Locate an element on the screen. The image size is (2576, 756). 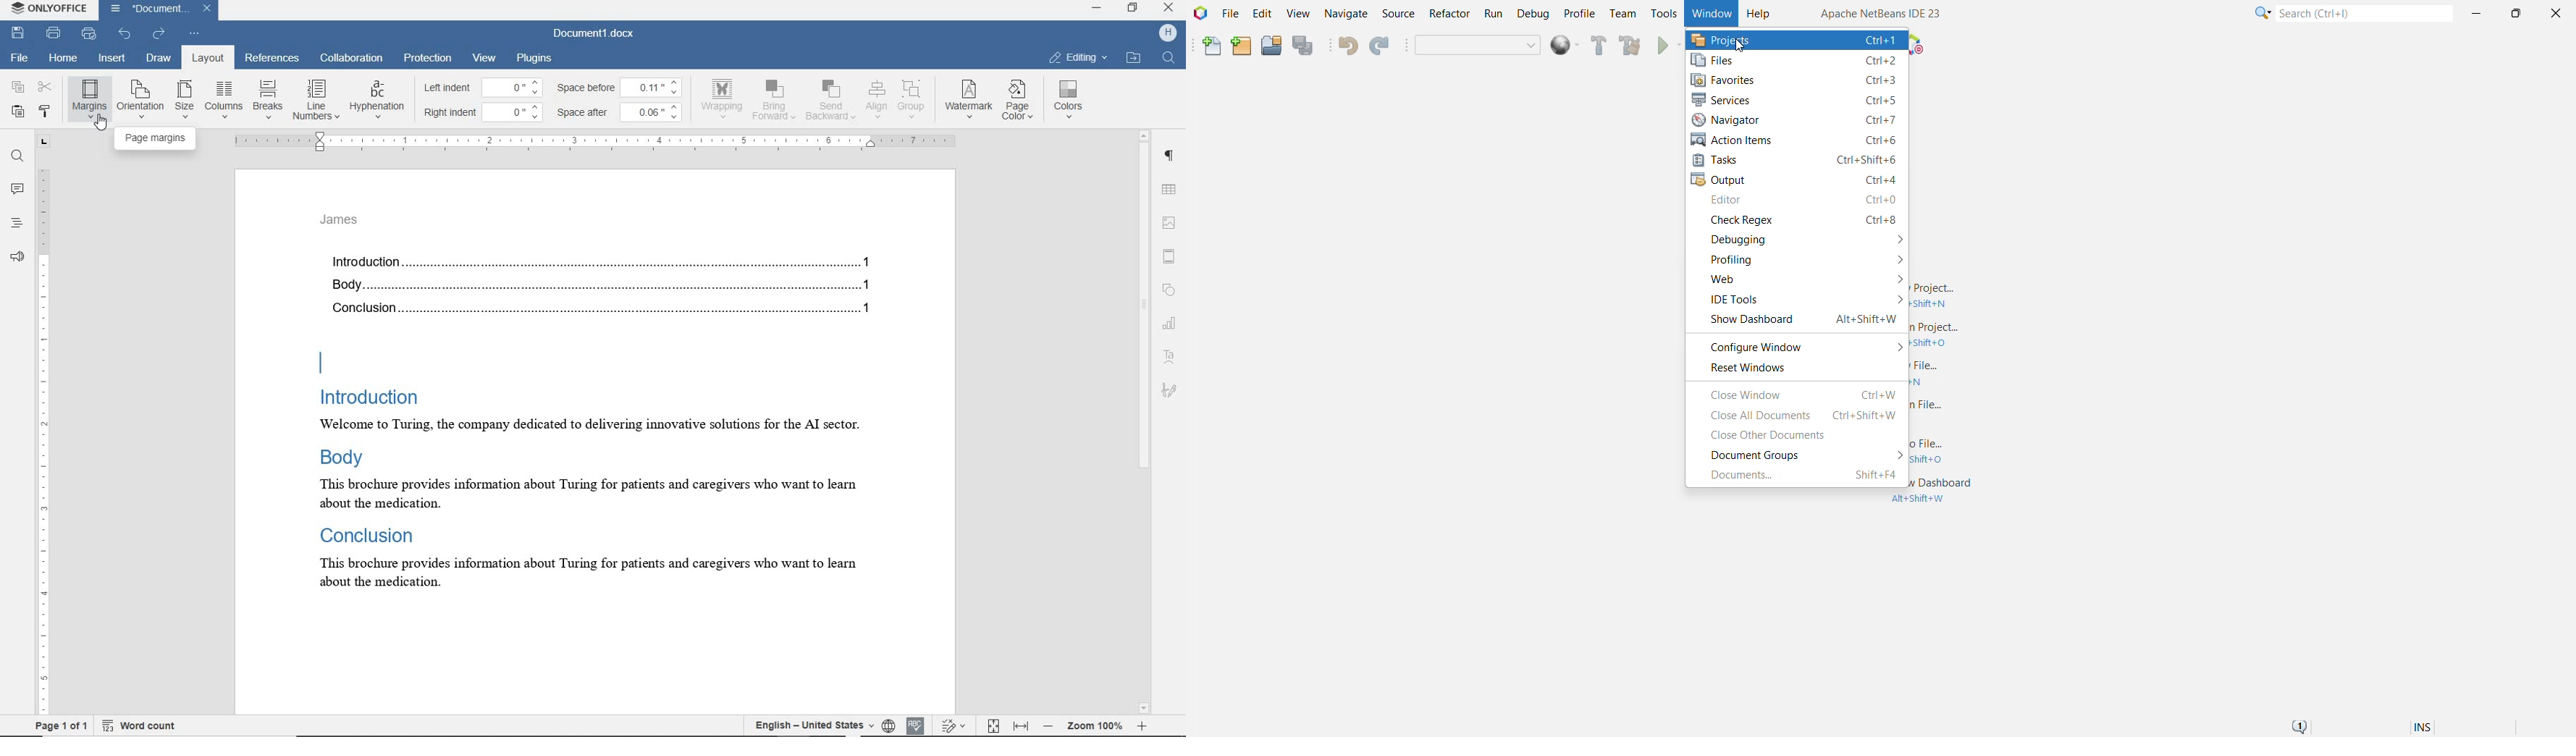
left indent is located at coordinates (446, 89).